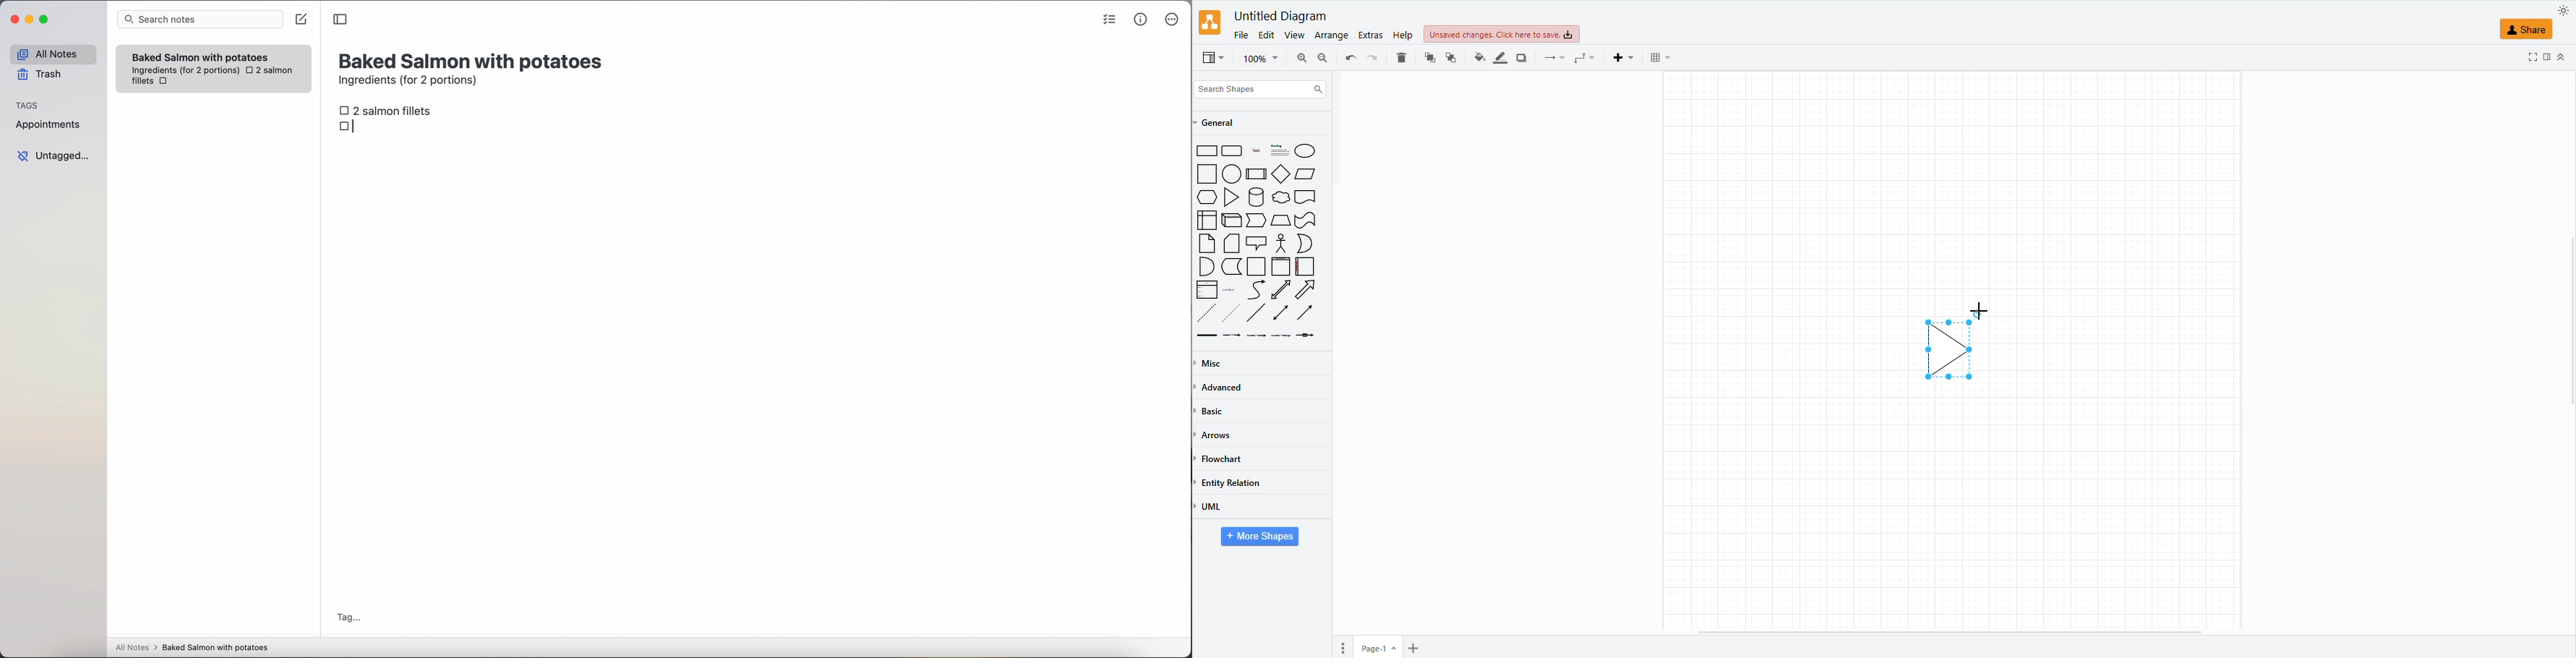 The height and width of the screenshot is (672, 2576). What do you see at coordinates (166, 82) in the screenshot?
I see `checkbox` at bounding box center [166, 82].